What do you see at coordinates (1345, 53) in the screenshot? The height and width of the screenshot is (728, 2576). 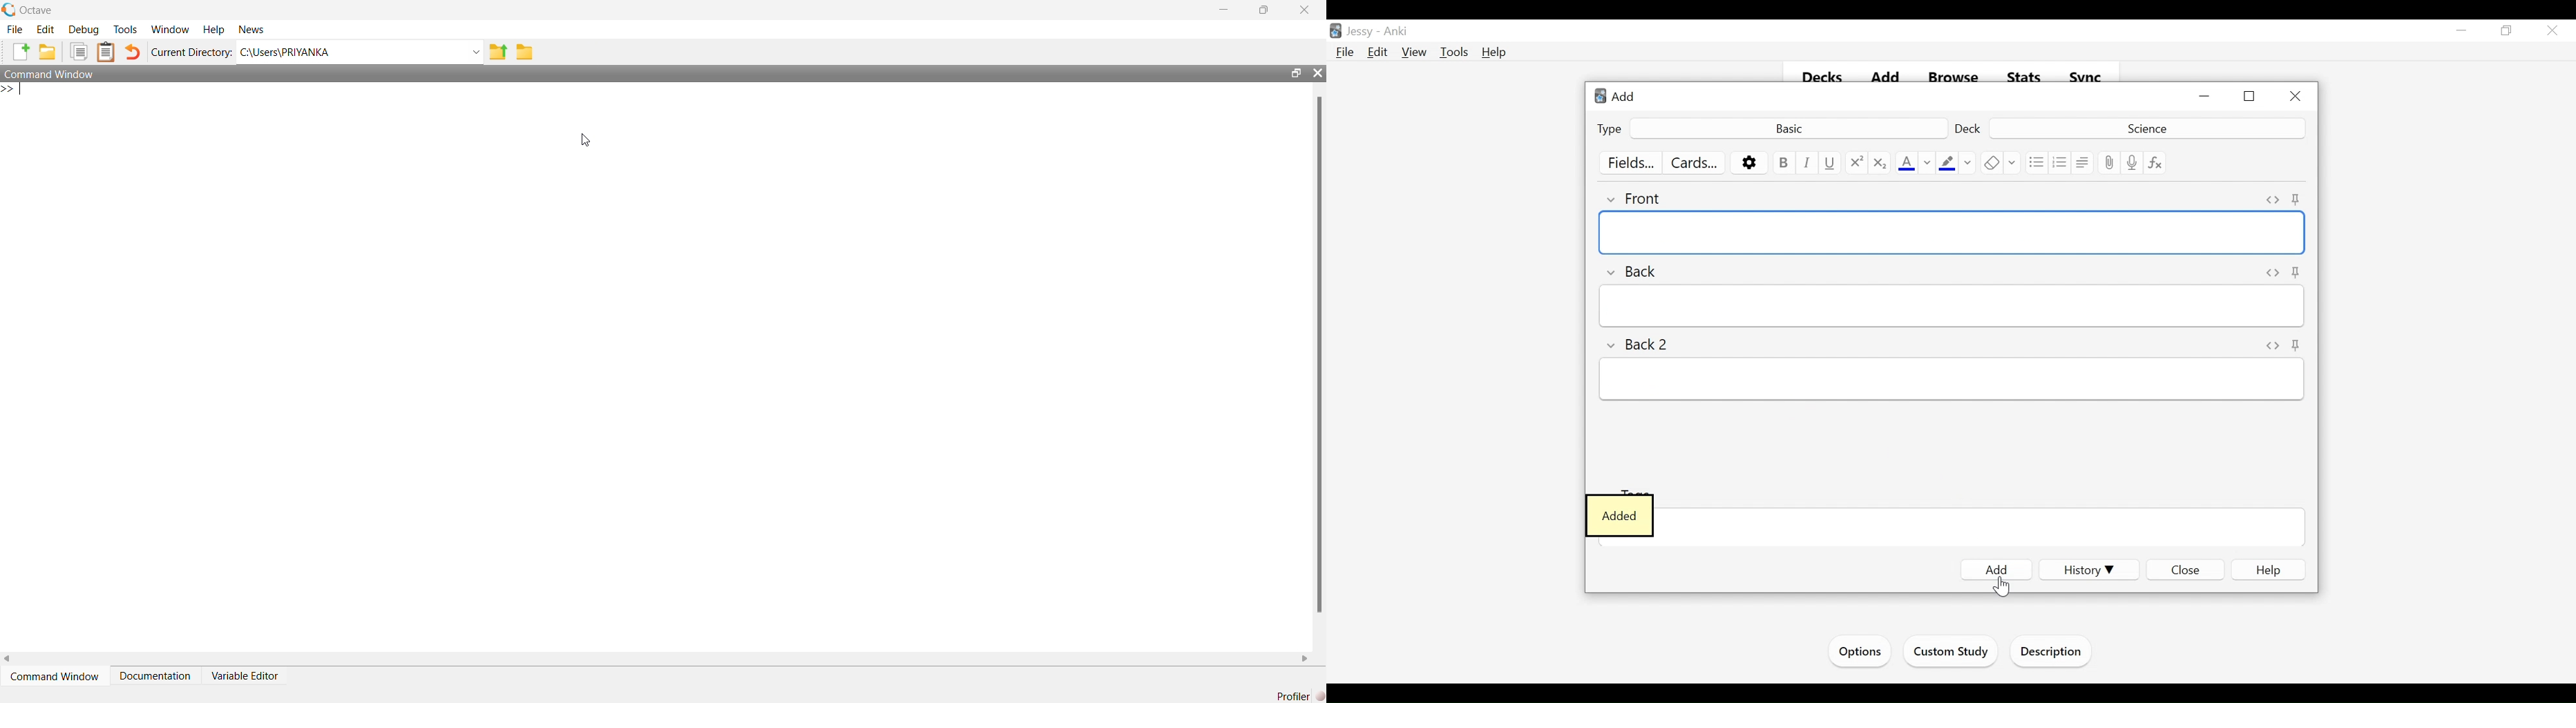 I see `File` at bounding box center [1345, 53].